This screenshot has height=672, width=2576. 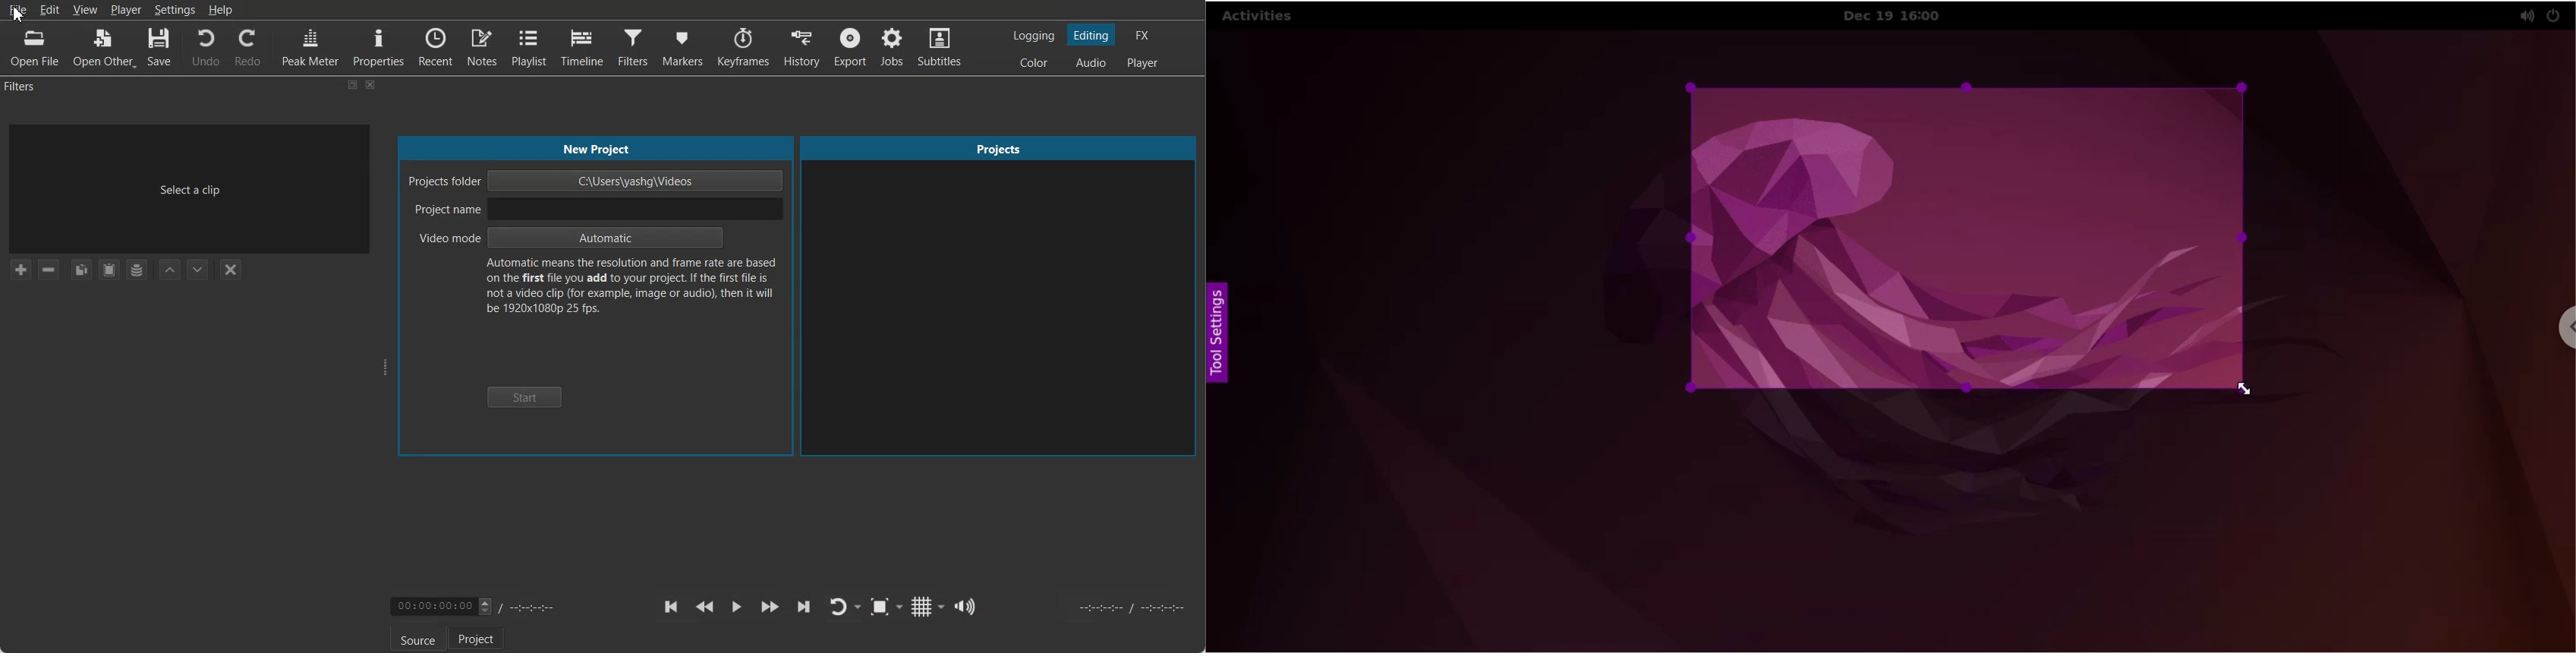 I want to click on Open File, so click(x=35, y=49).